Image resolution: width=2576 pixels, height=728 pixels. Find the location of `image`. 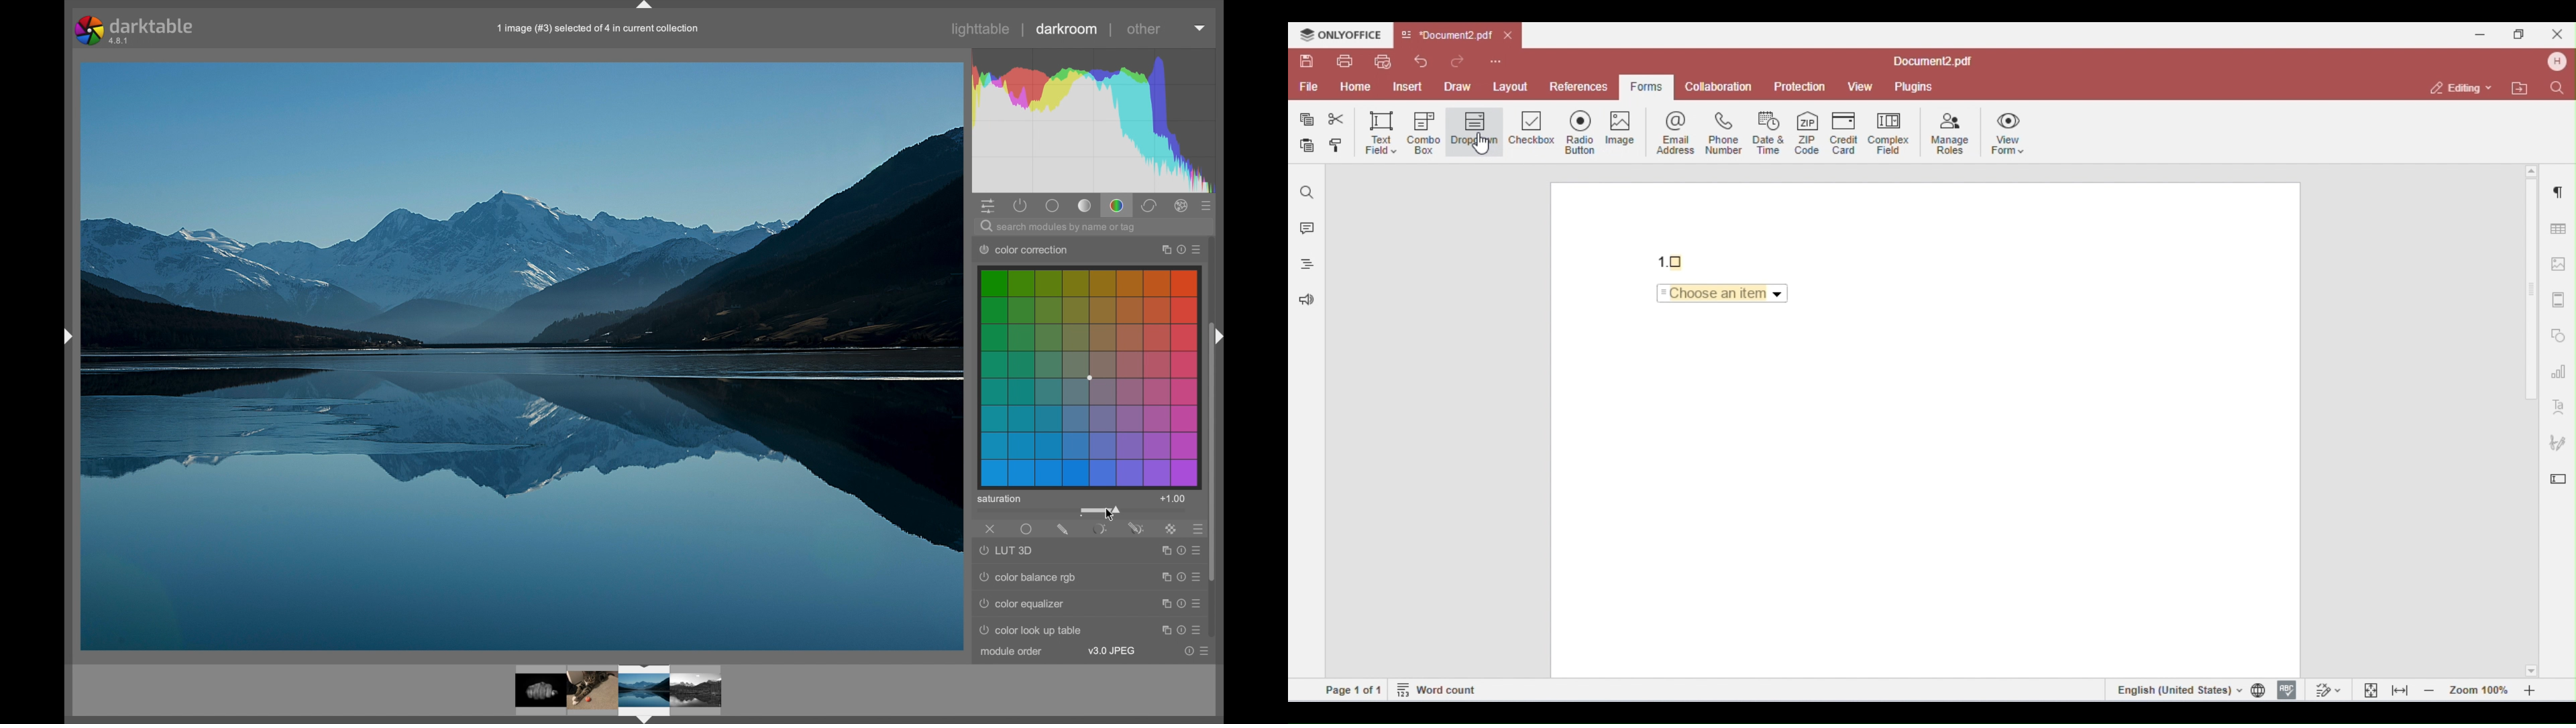

image is located at coordinates (644, 694).